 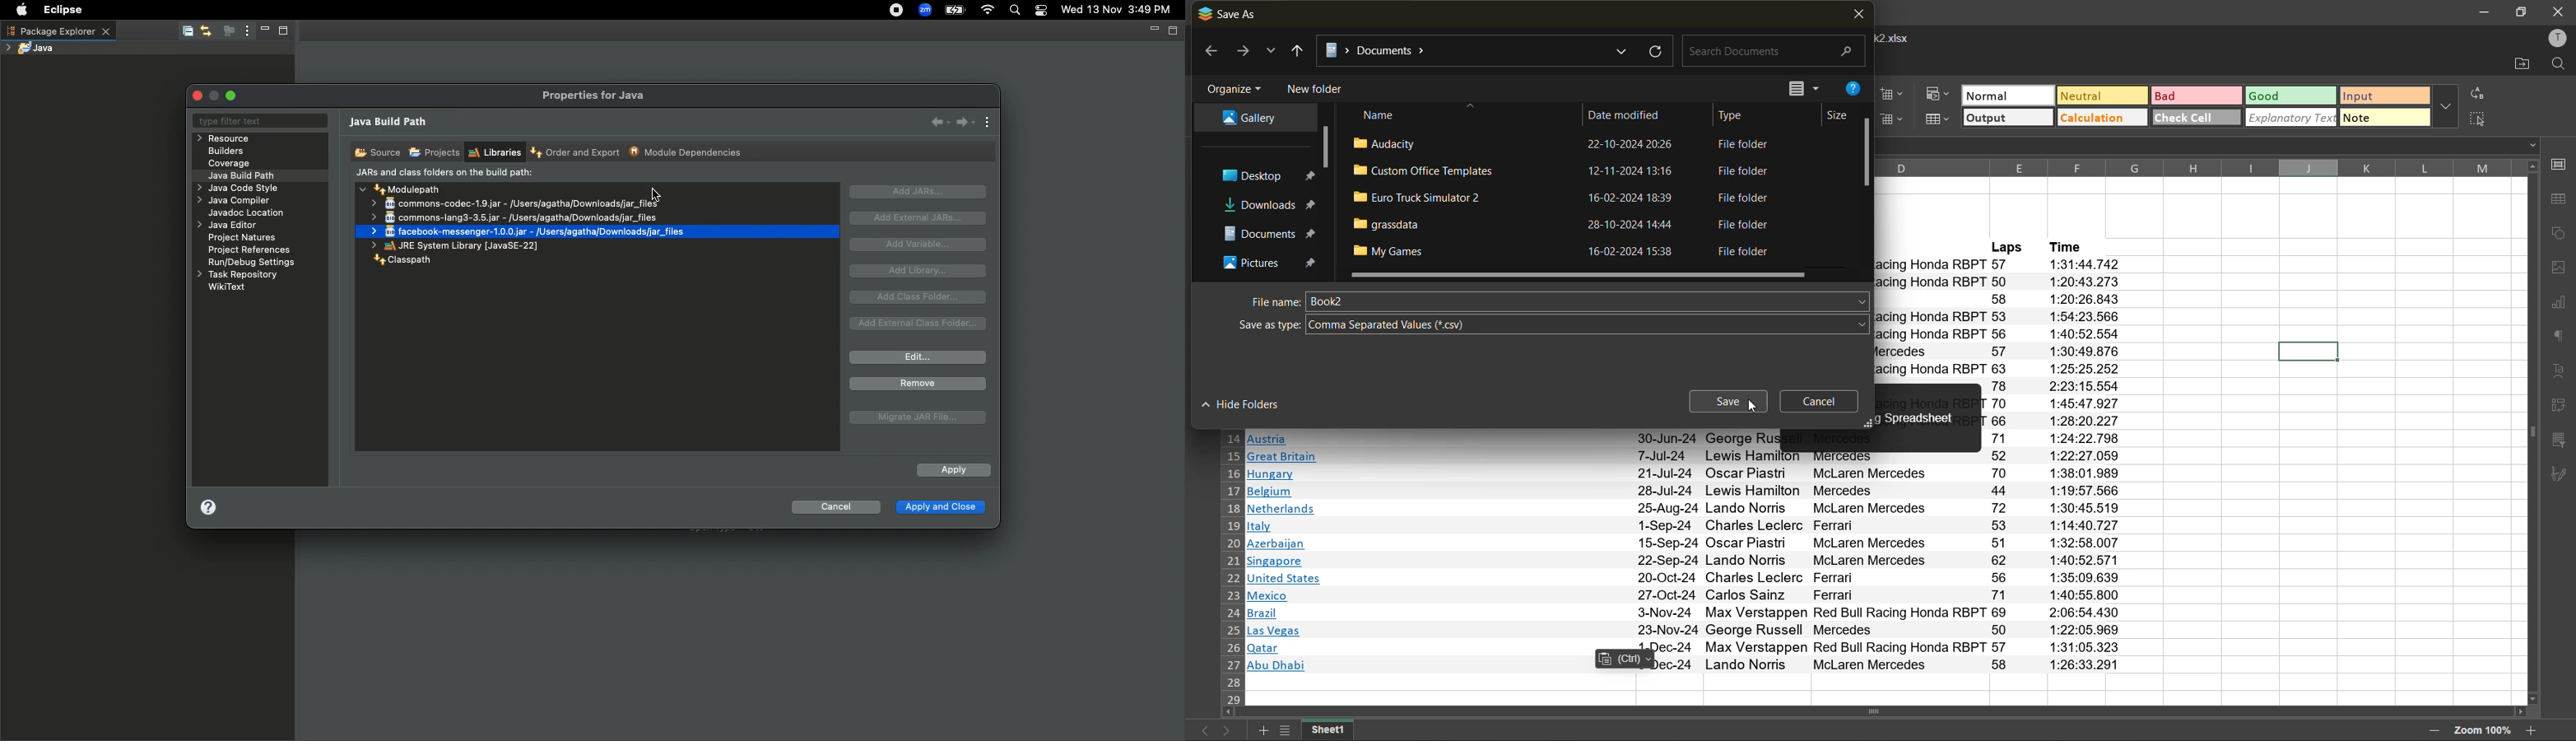 I want to click on input file name, so click(x=1590, y=301).